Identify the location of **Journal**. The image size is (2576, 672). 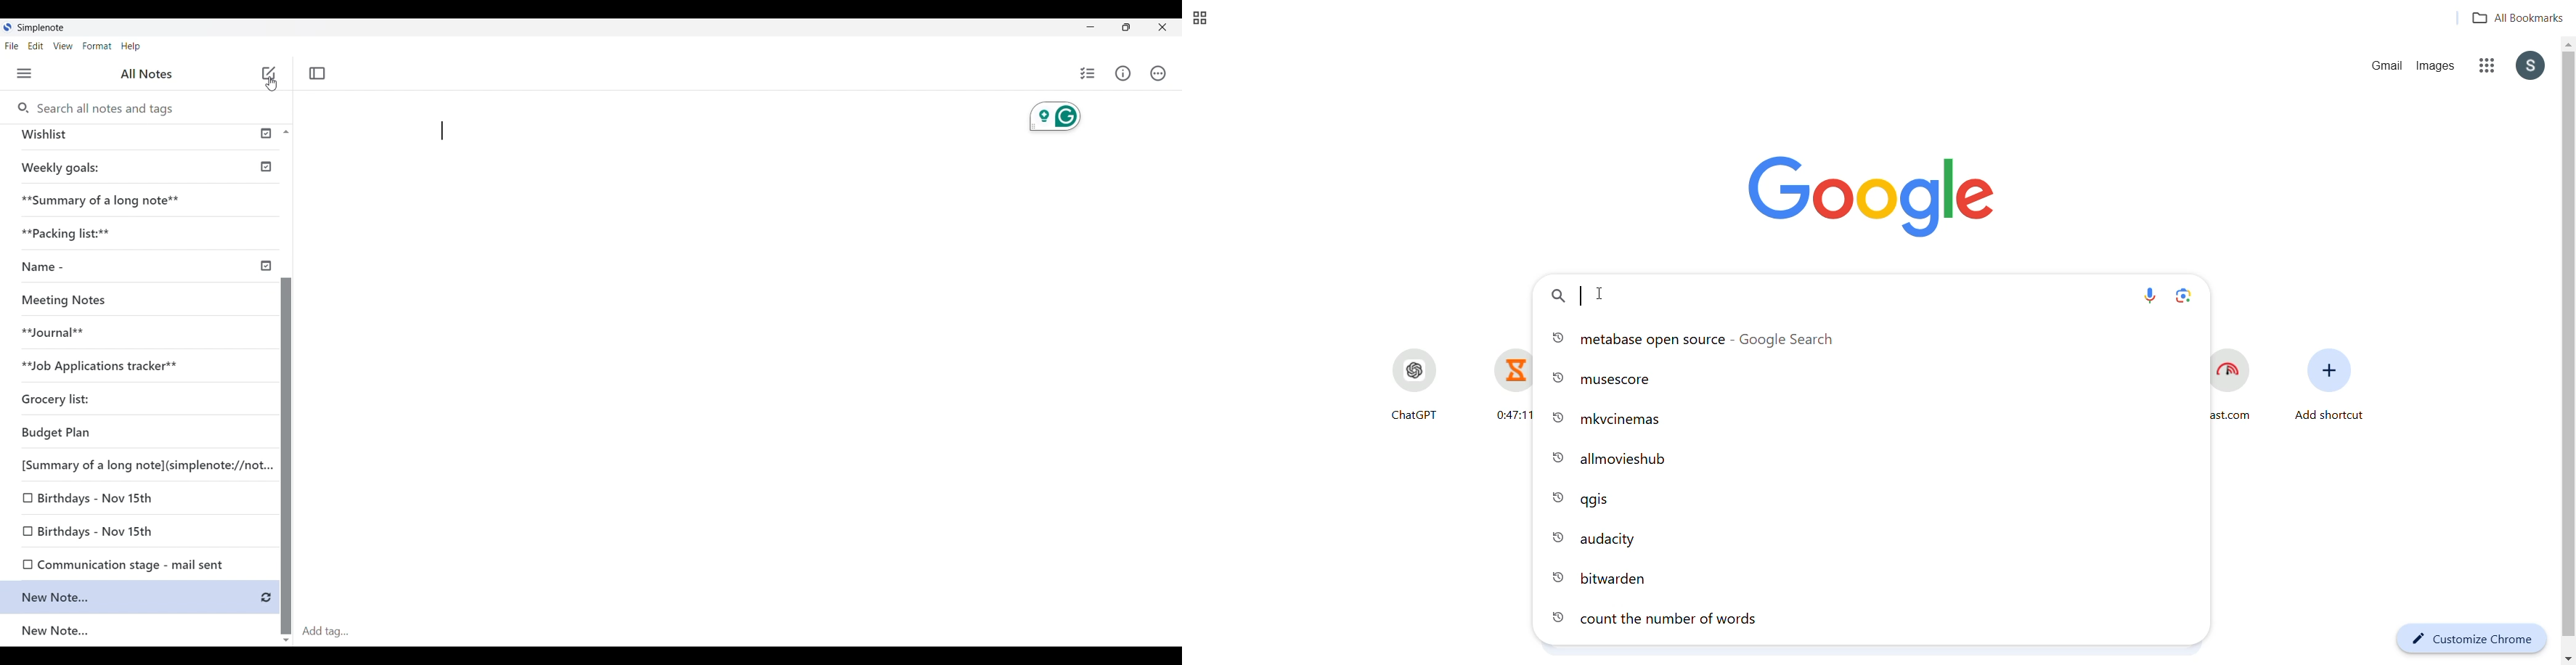
(56, 329).